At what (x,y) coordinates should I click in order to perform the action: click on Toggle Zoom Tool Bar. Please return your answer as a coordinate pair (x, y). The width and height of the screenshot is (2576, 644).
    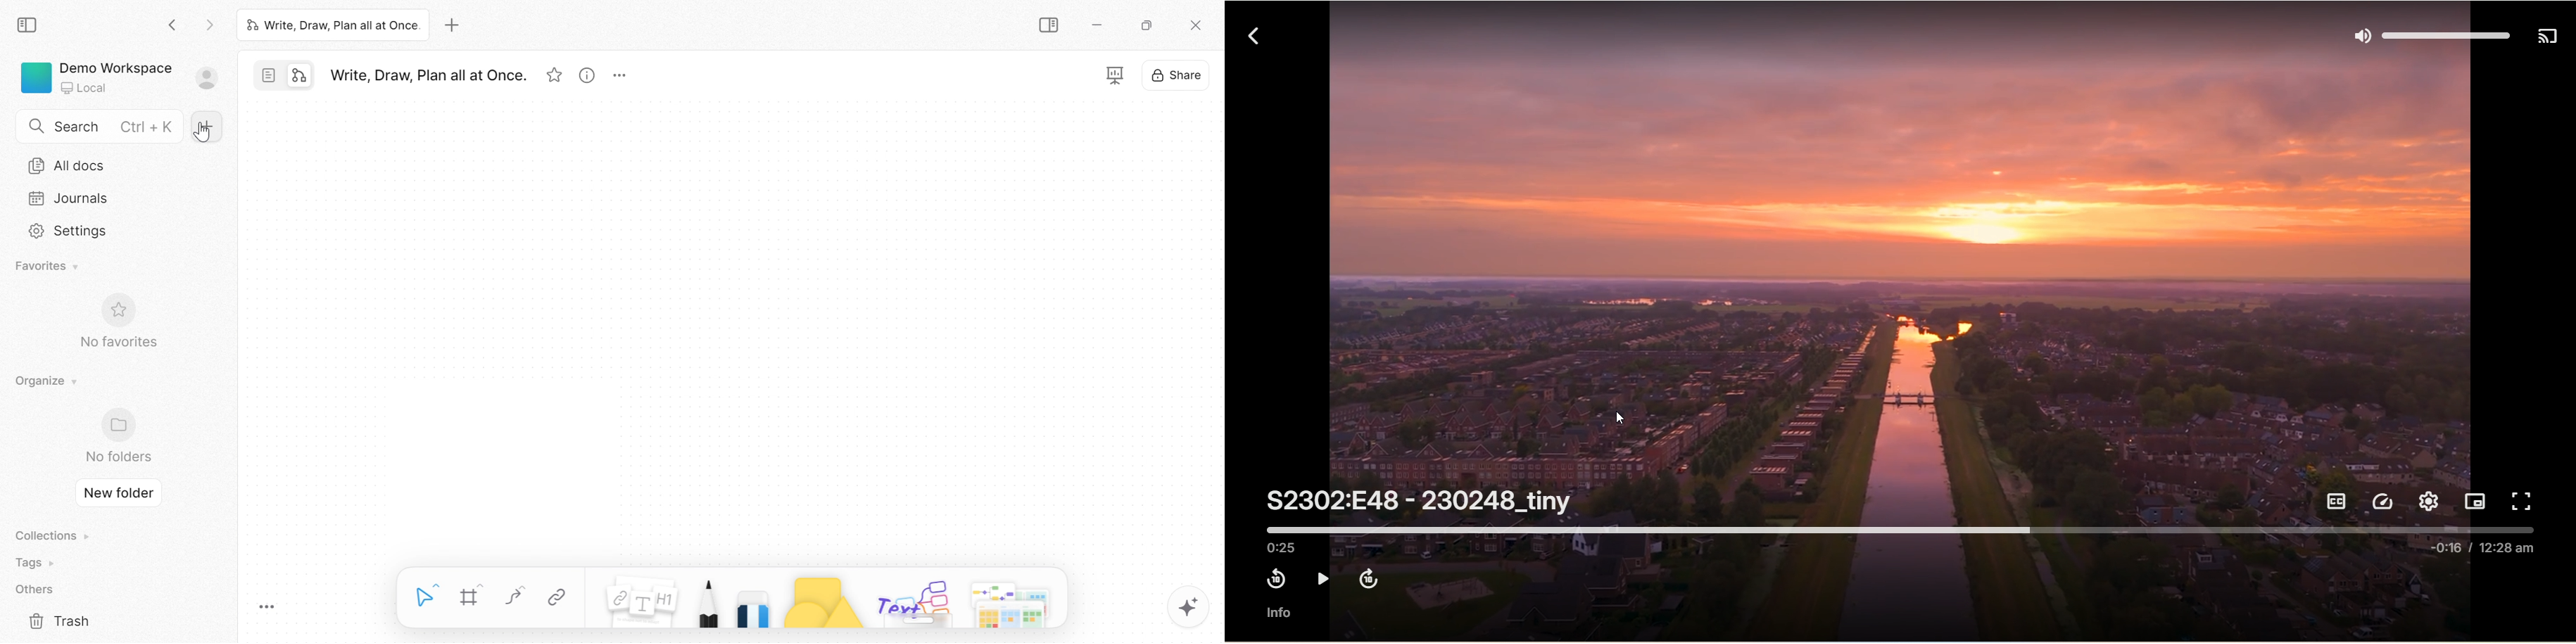
    Looking at the image, I should click on (268, 609).